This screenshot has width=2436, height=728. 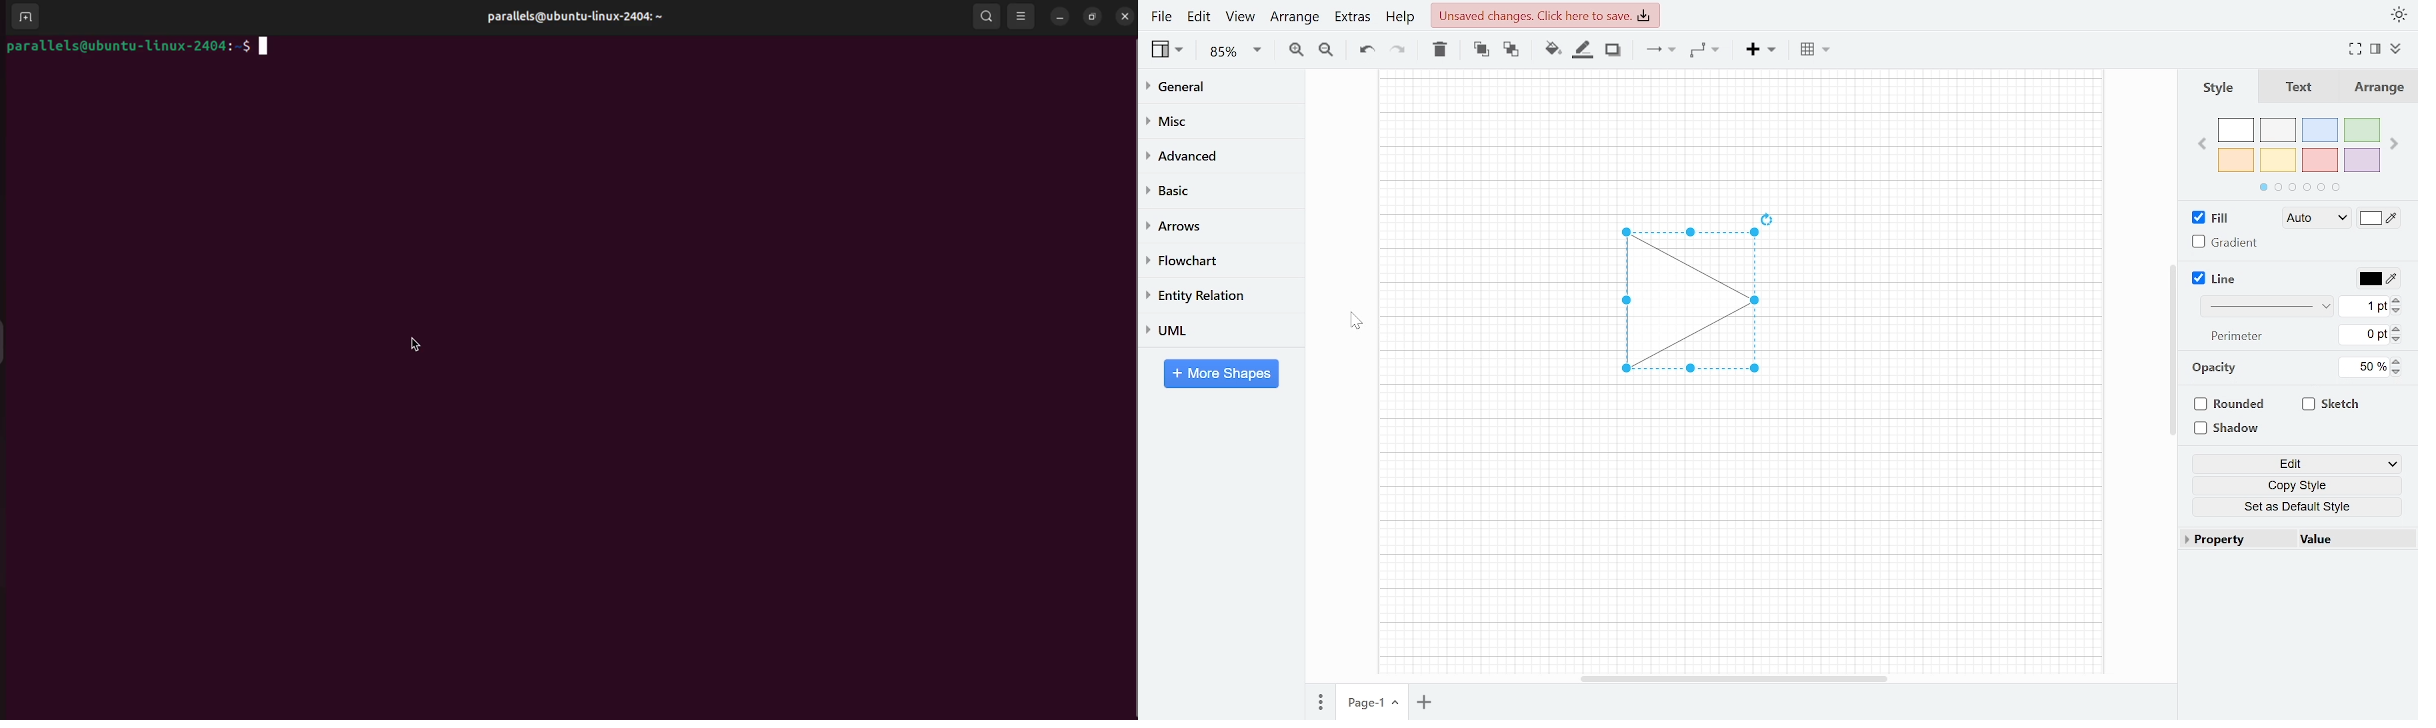 I want to click on Fill line, so click(x=1582, y=50).